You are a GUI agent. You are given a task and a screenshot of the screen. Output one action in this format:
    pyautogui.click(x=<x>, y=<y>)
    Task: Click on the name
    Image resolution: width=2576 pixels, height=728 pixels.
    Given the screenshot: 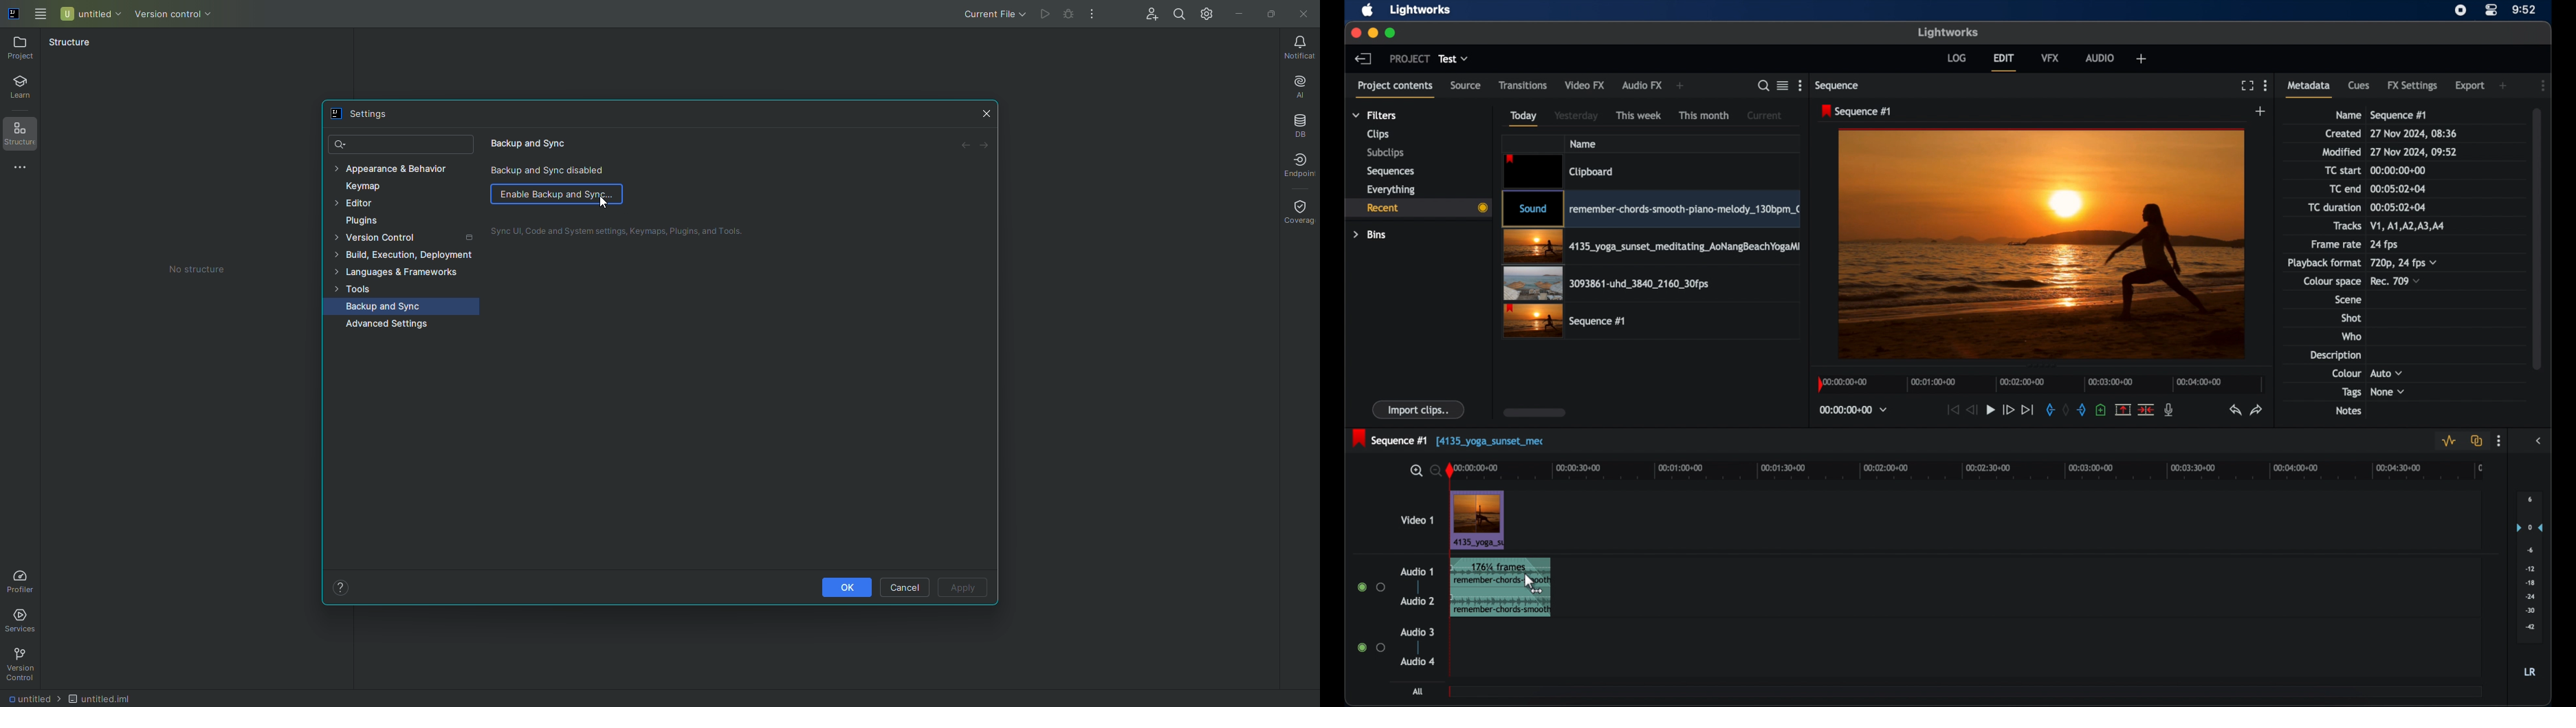 What is the action you would take?
    pyautogui.click(x=2347, y=115)
    